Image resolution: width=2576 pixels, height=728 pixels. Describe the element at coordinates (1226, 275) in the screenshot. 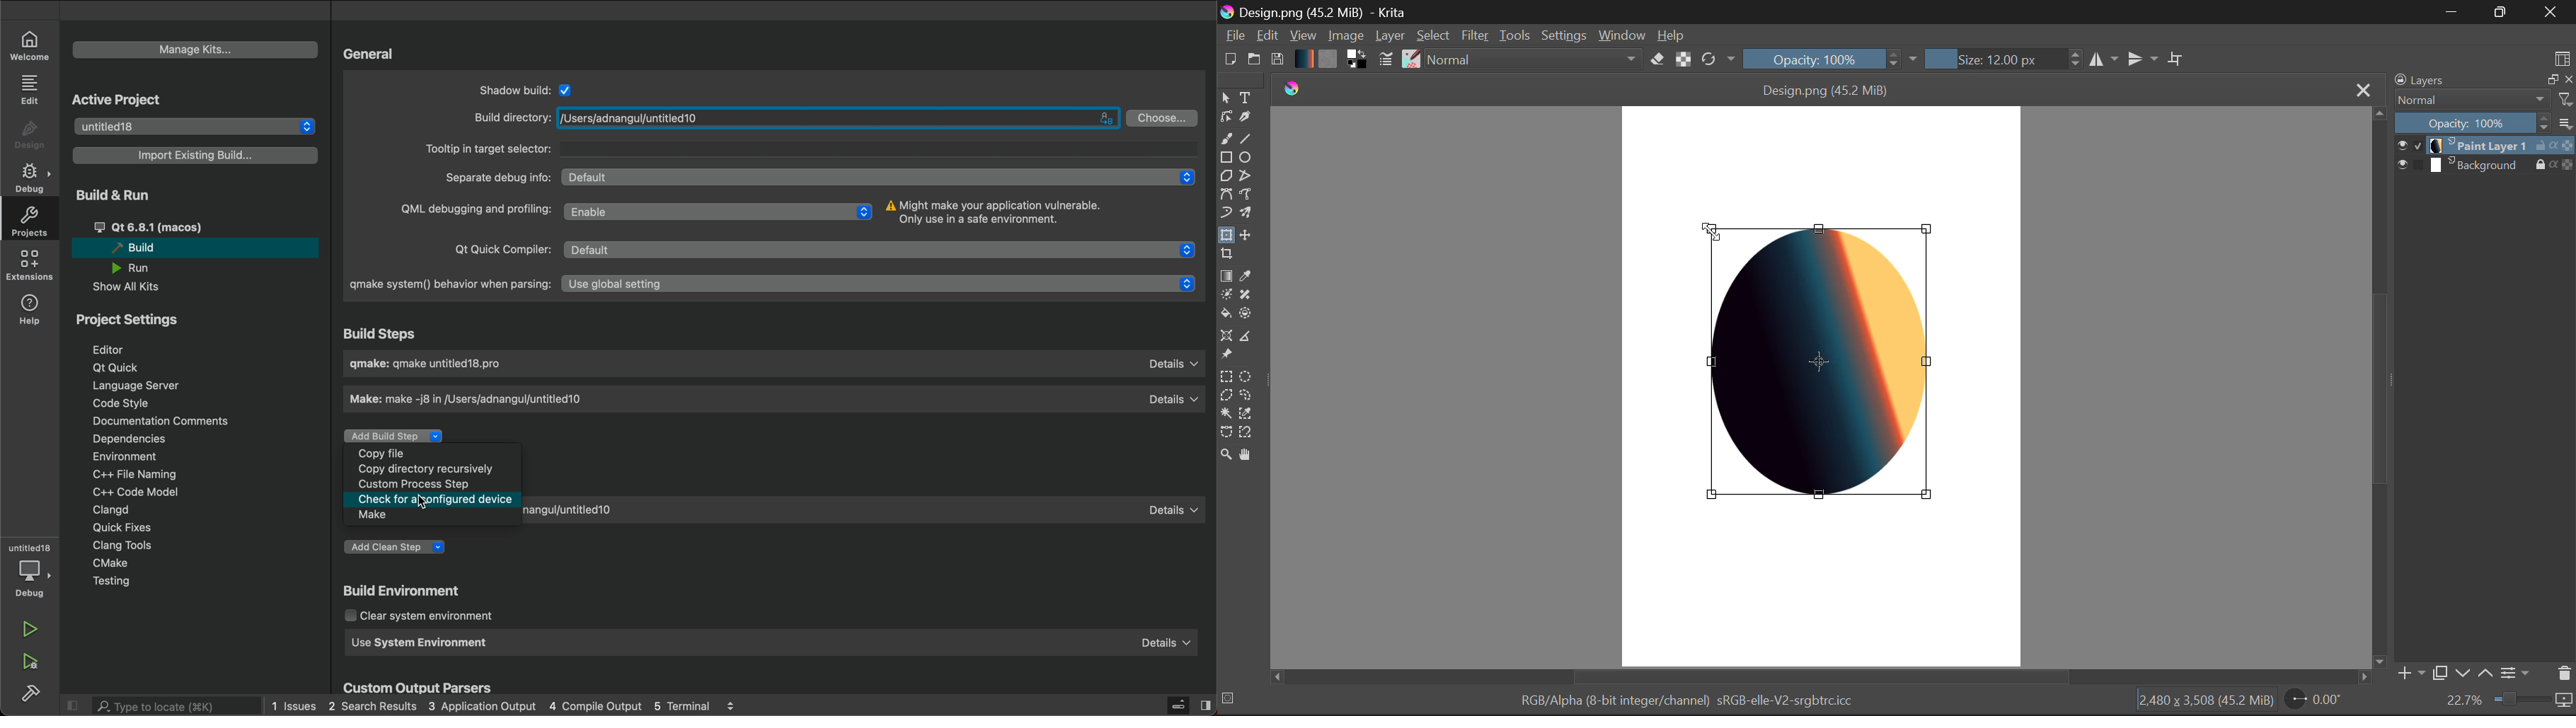

I see `Gradient Fill` at that location.